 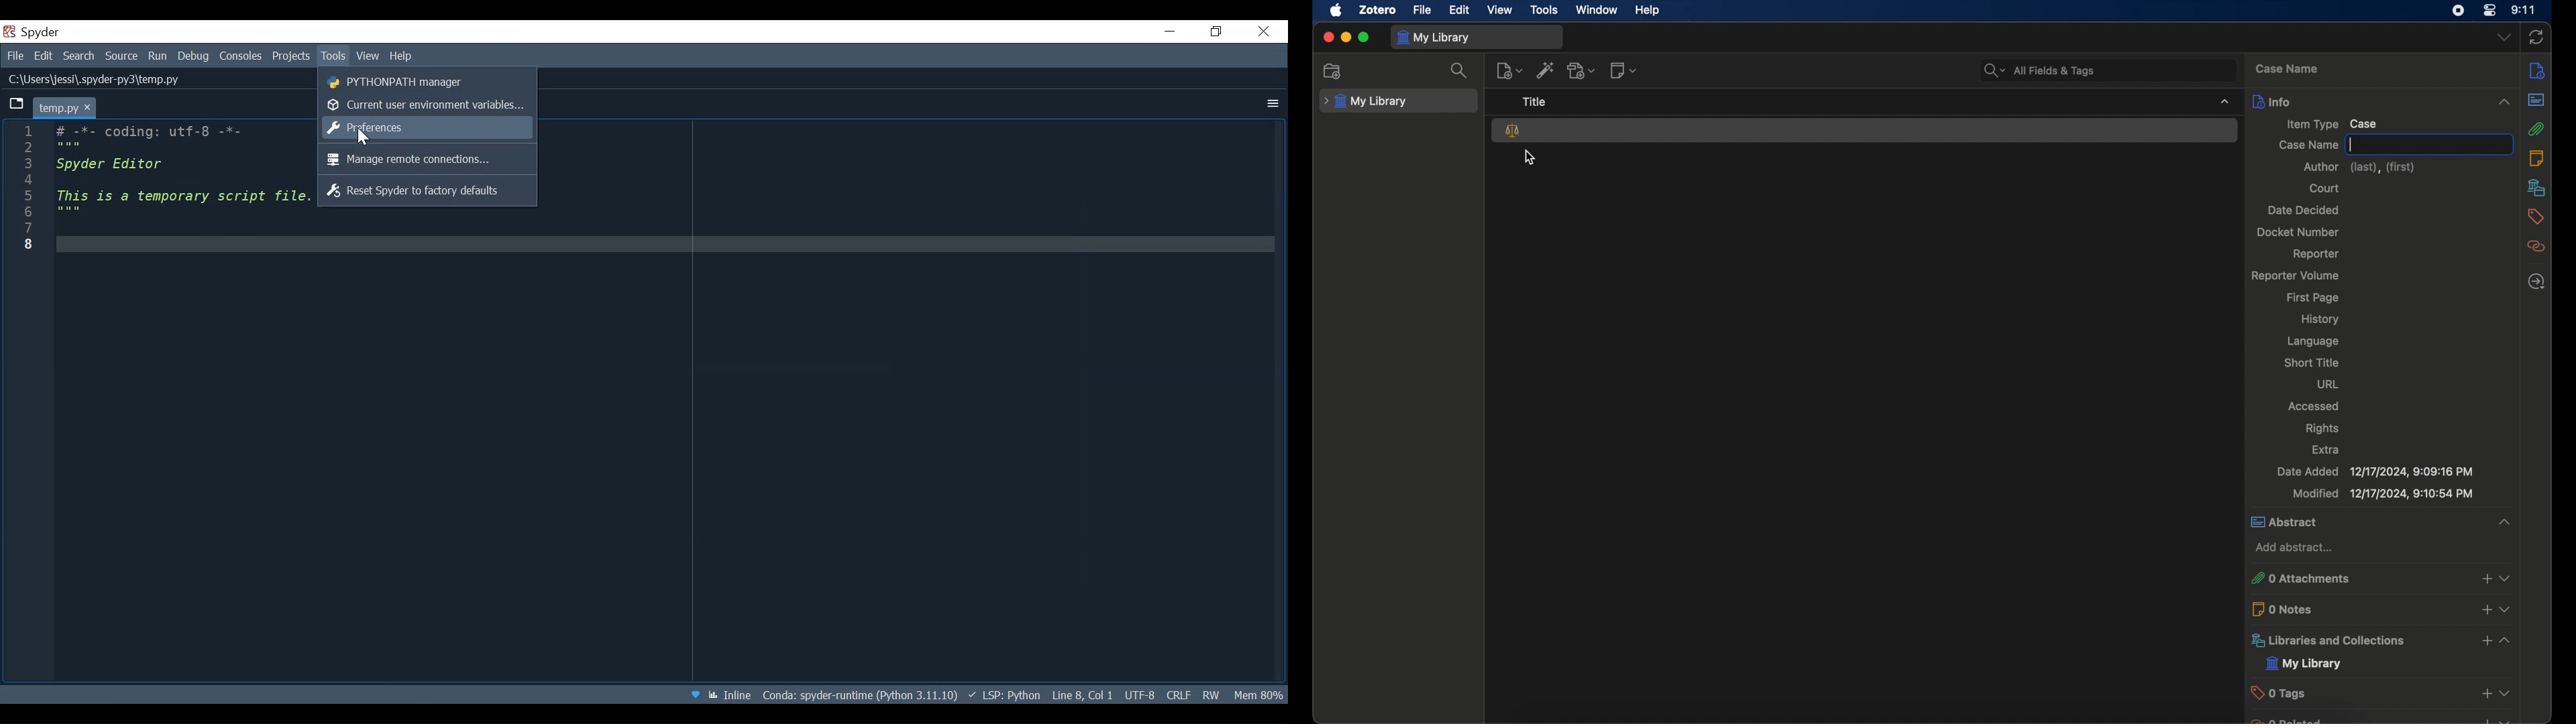 What do you see at coordinates (366, 137) in the screenshot?
I see `Cursor` at bounding box center [366, 137].